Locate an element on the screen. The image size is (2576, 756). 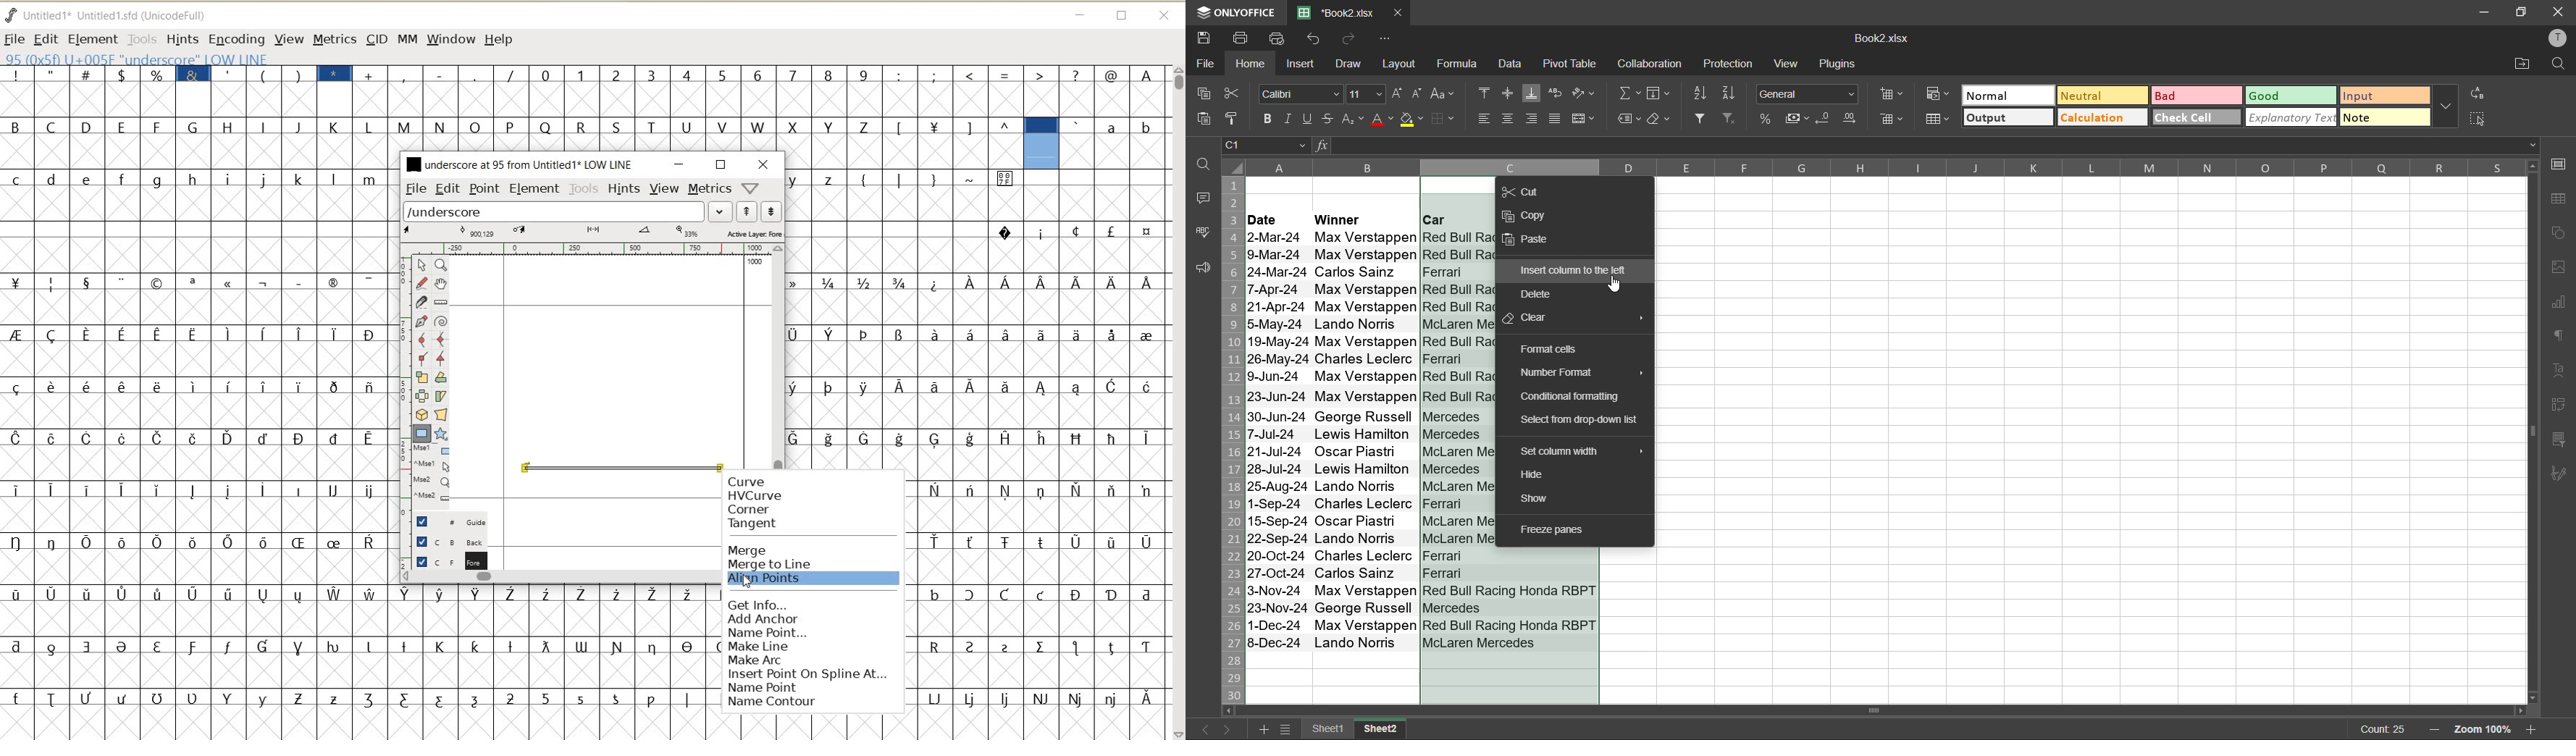
justified is located at coordinates (1556, 119).